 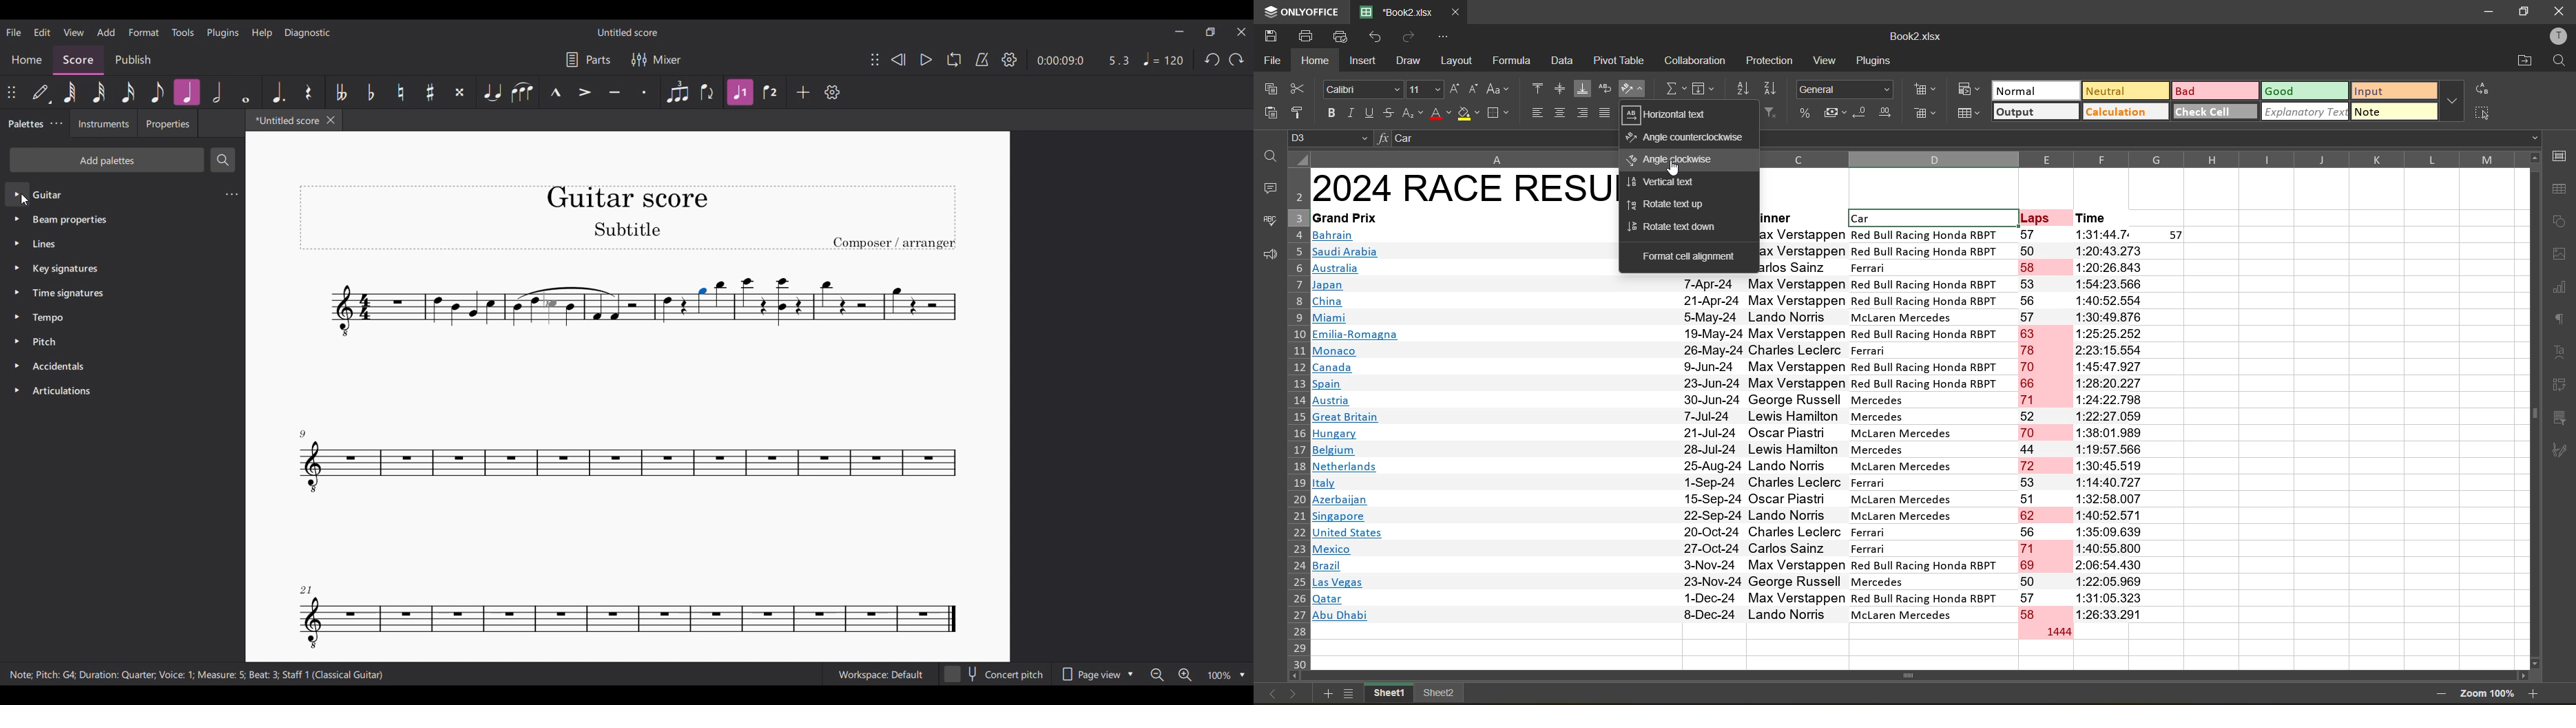 I want to click on add new sheet, so click(x=1325, y=693).